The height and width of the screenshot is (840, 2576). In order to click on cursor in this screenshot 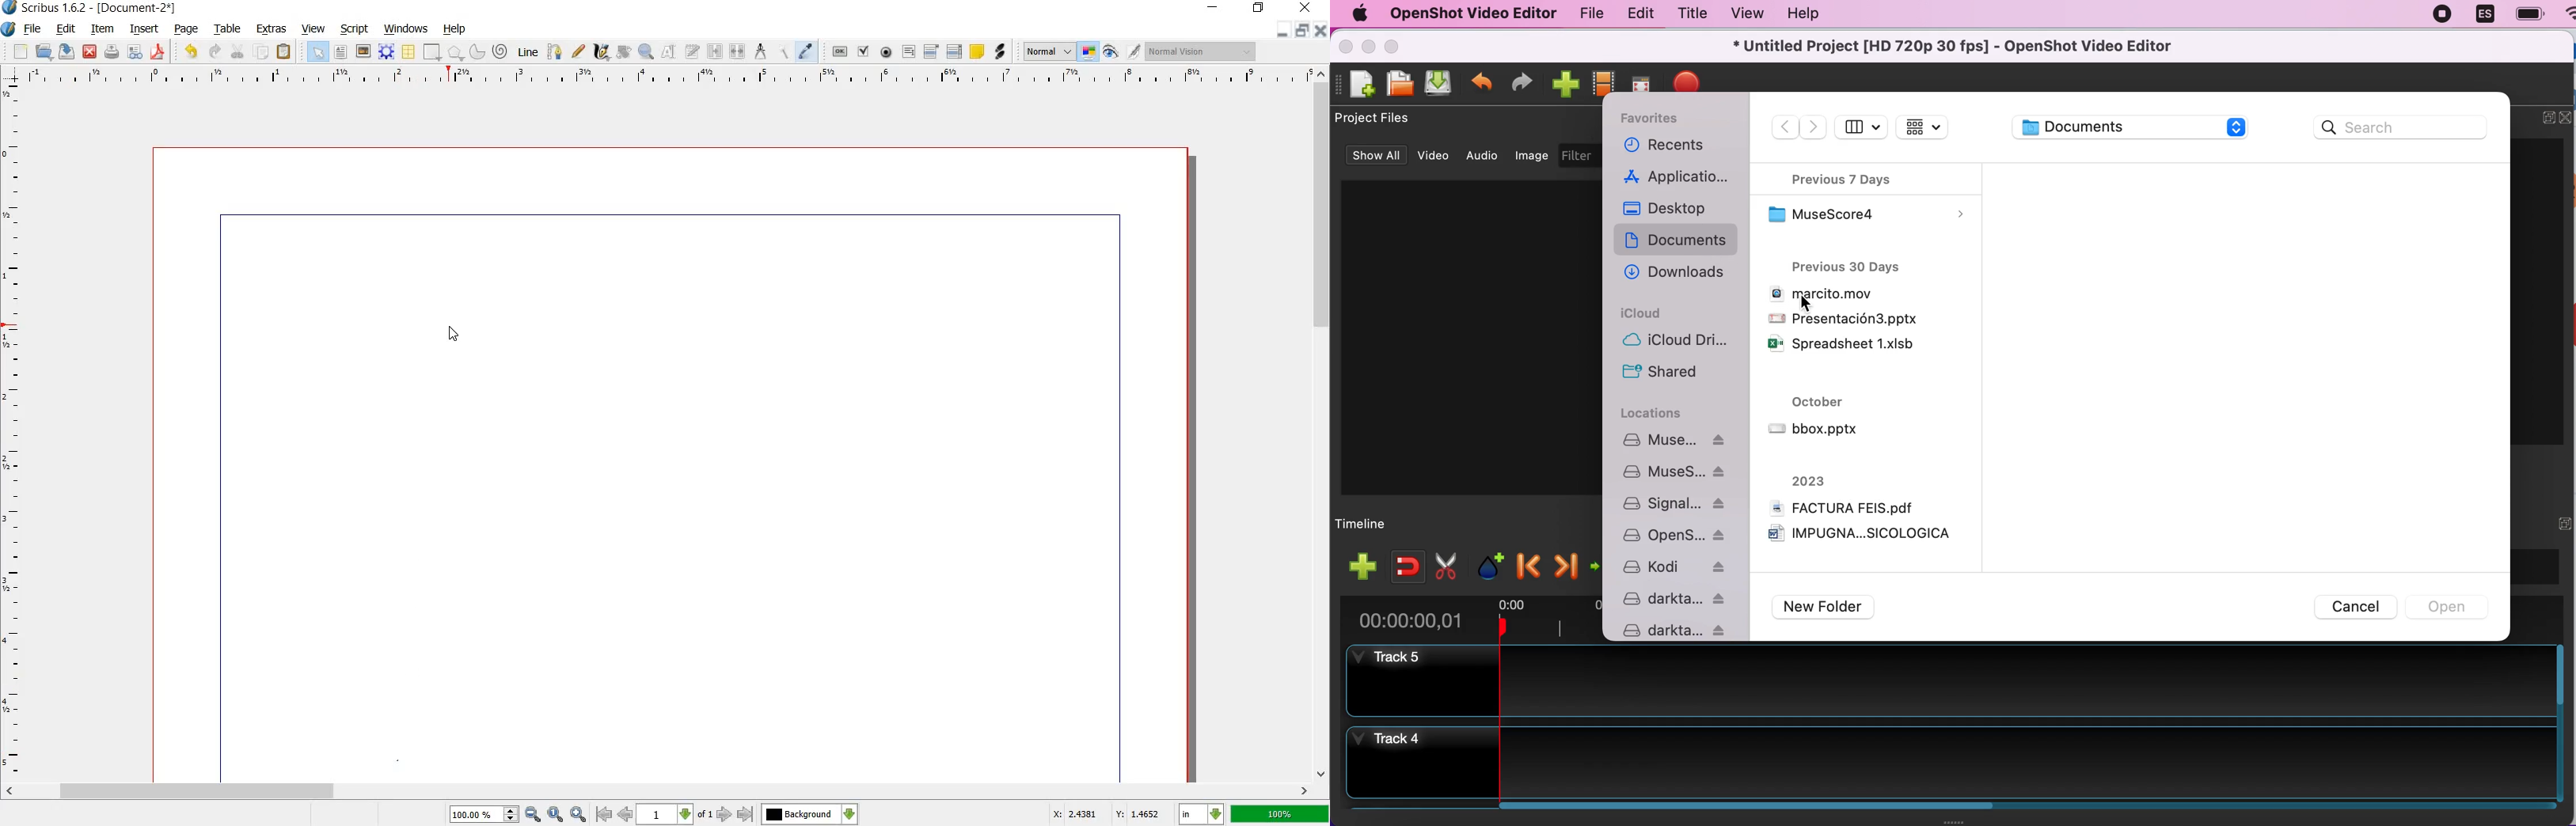, I will do `click(1808, 307)`.